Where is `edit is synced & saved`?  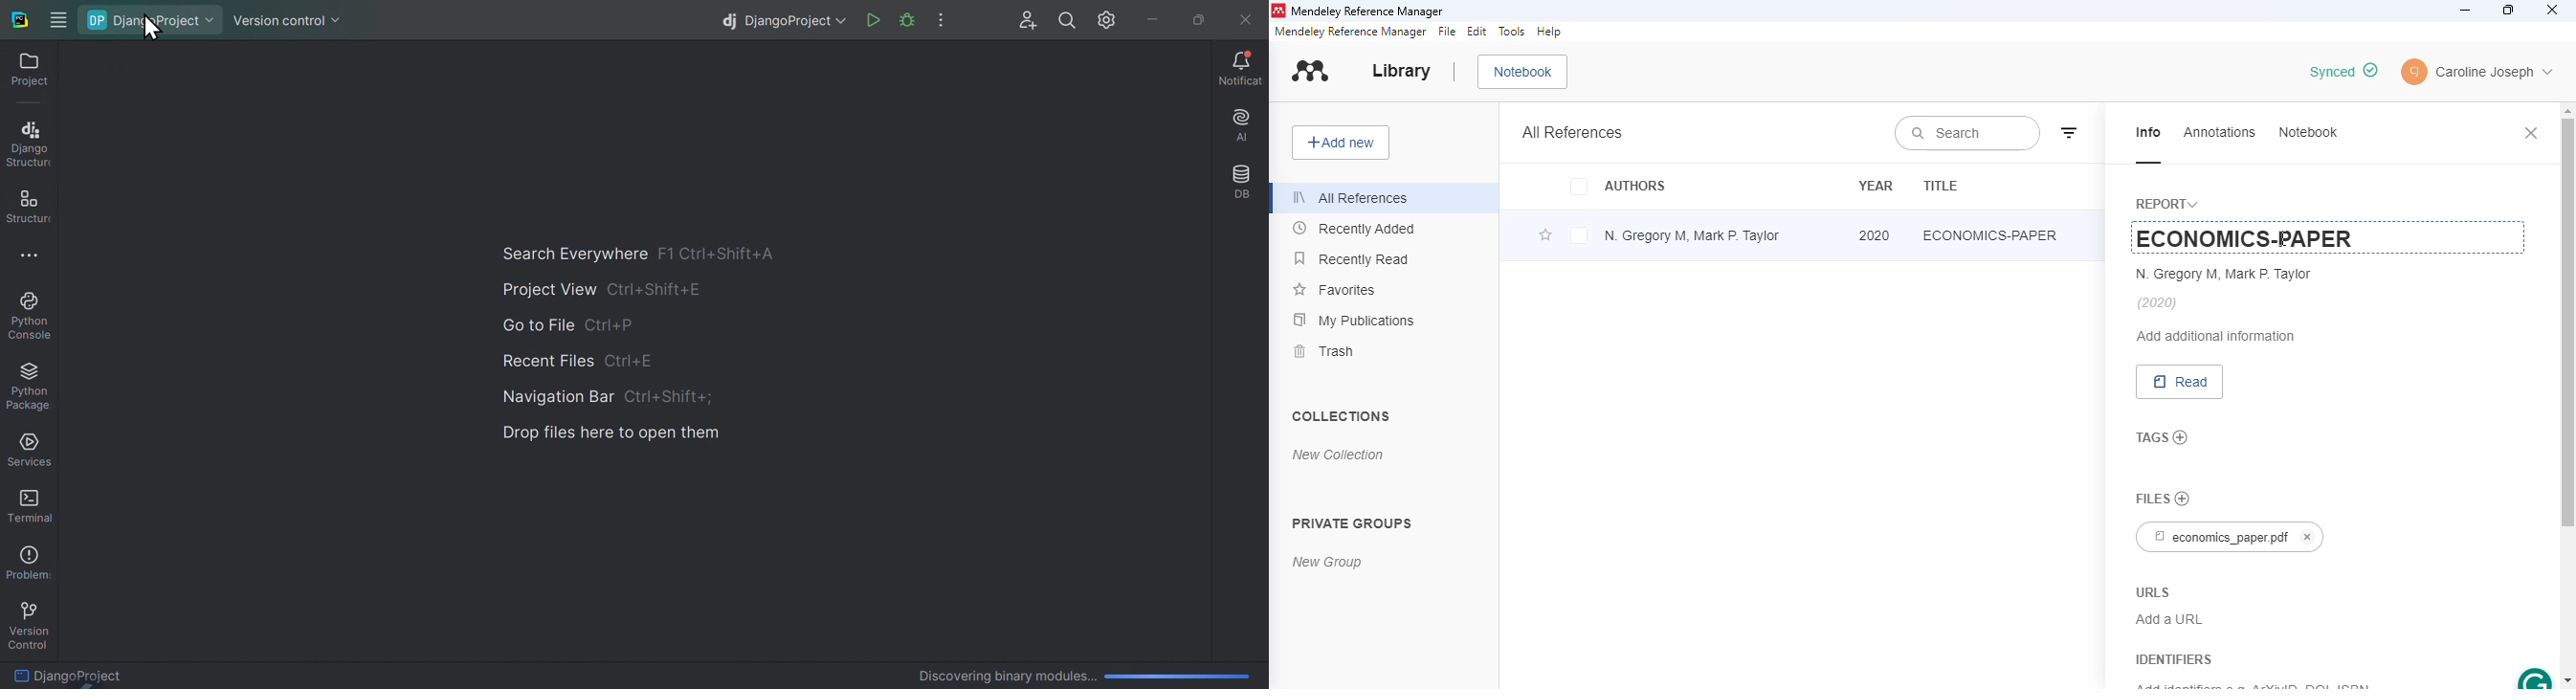
edit is synced & saved is located at coordinates (2344, 72).